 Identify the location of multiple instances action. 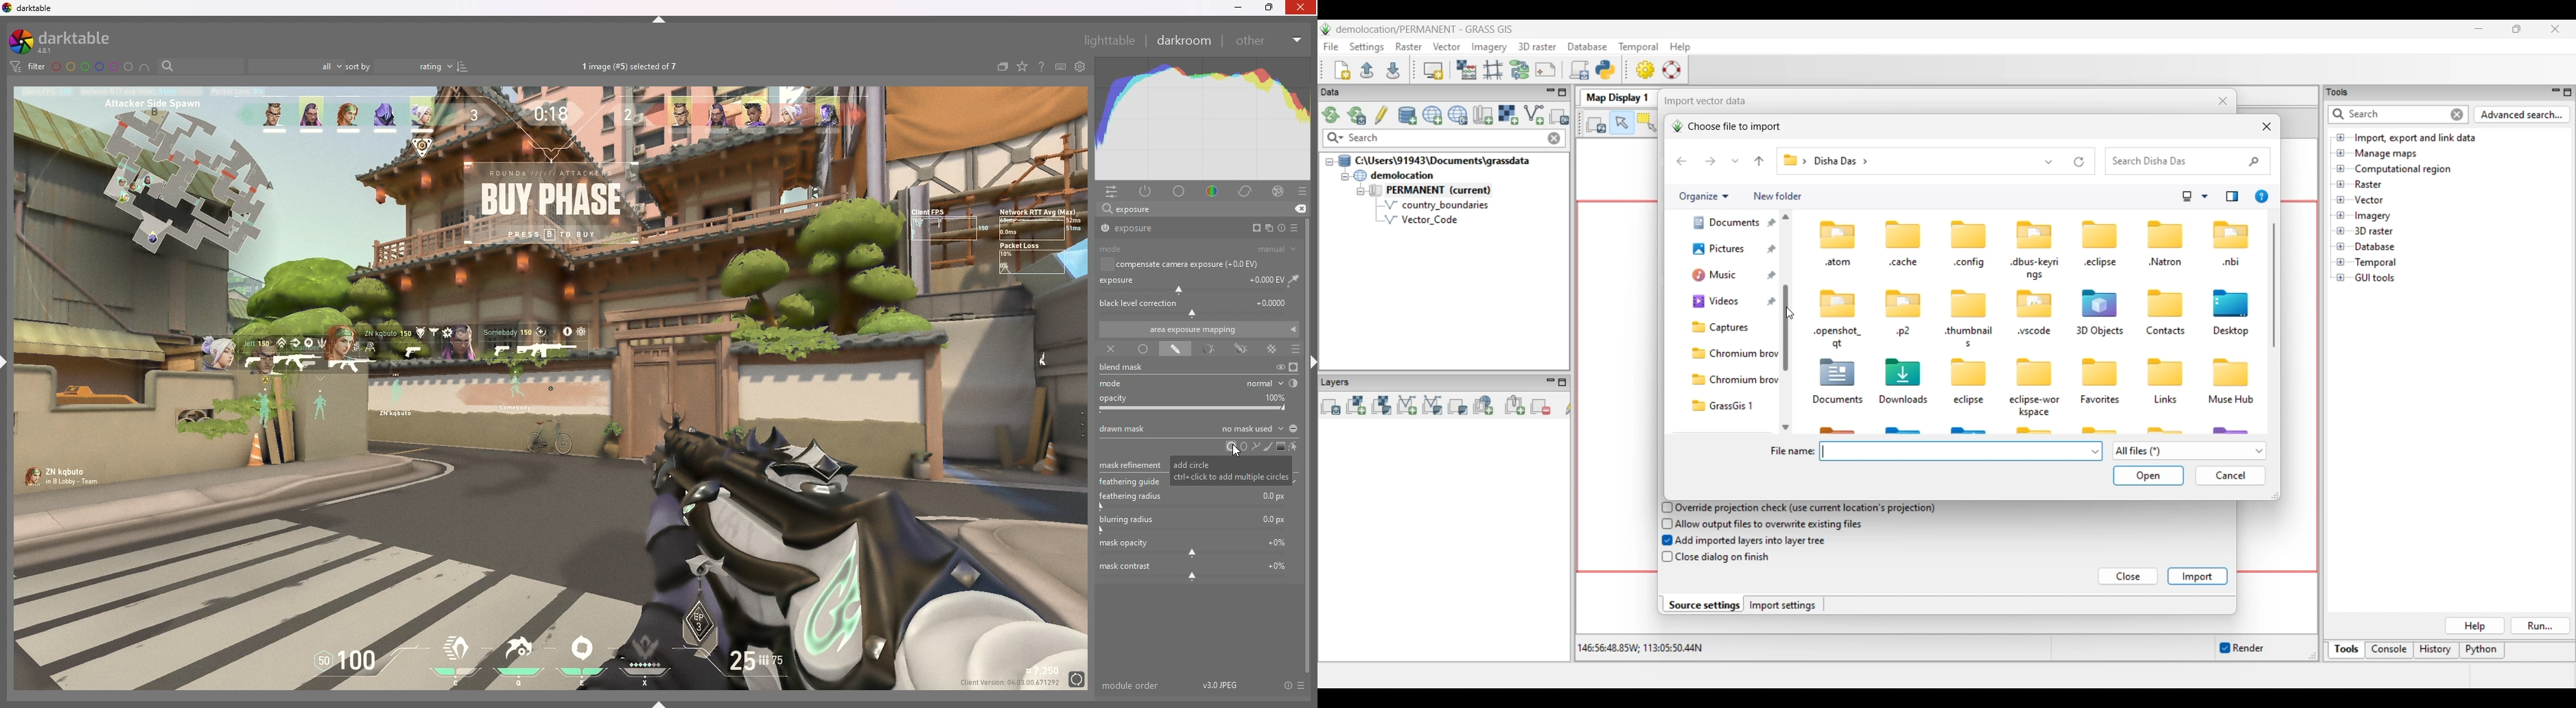
(1265, 228).